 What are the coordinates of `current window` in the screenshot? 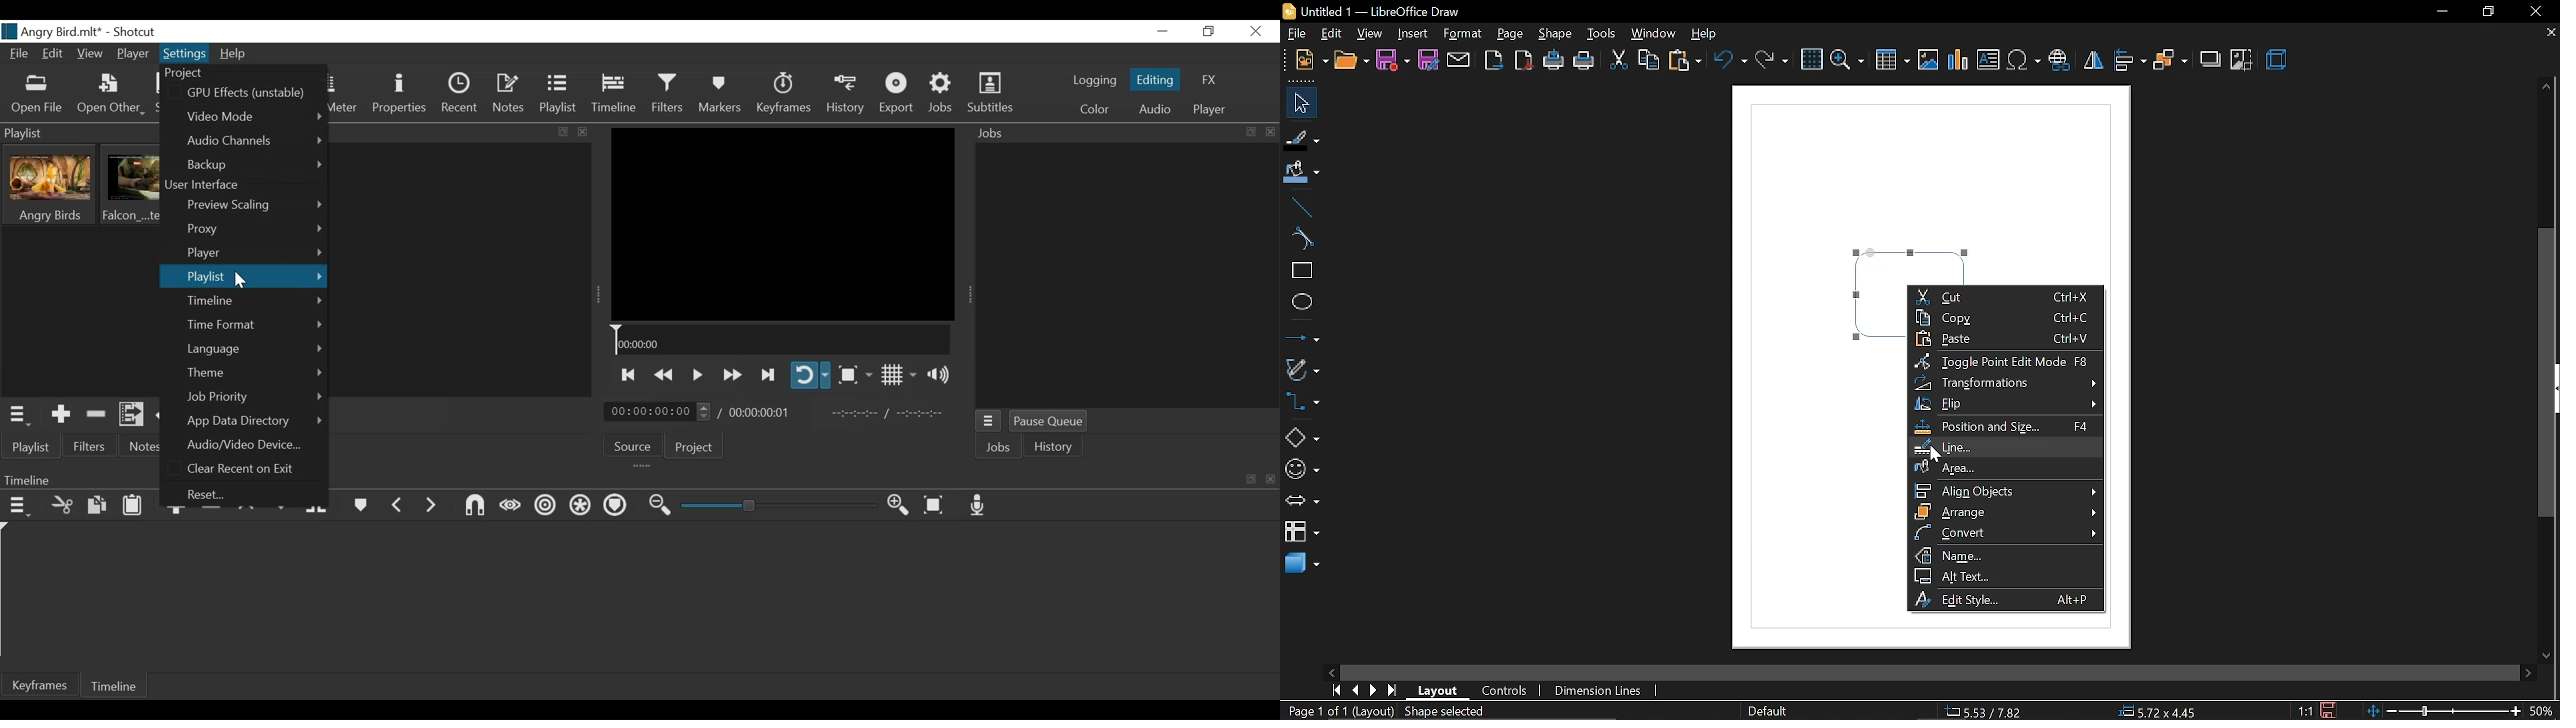 It's located at (1370, 10).